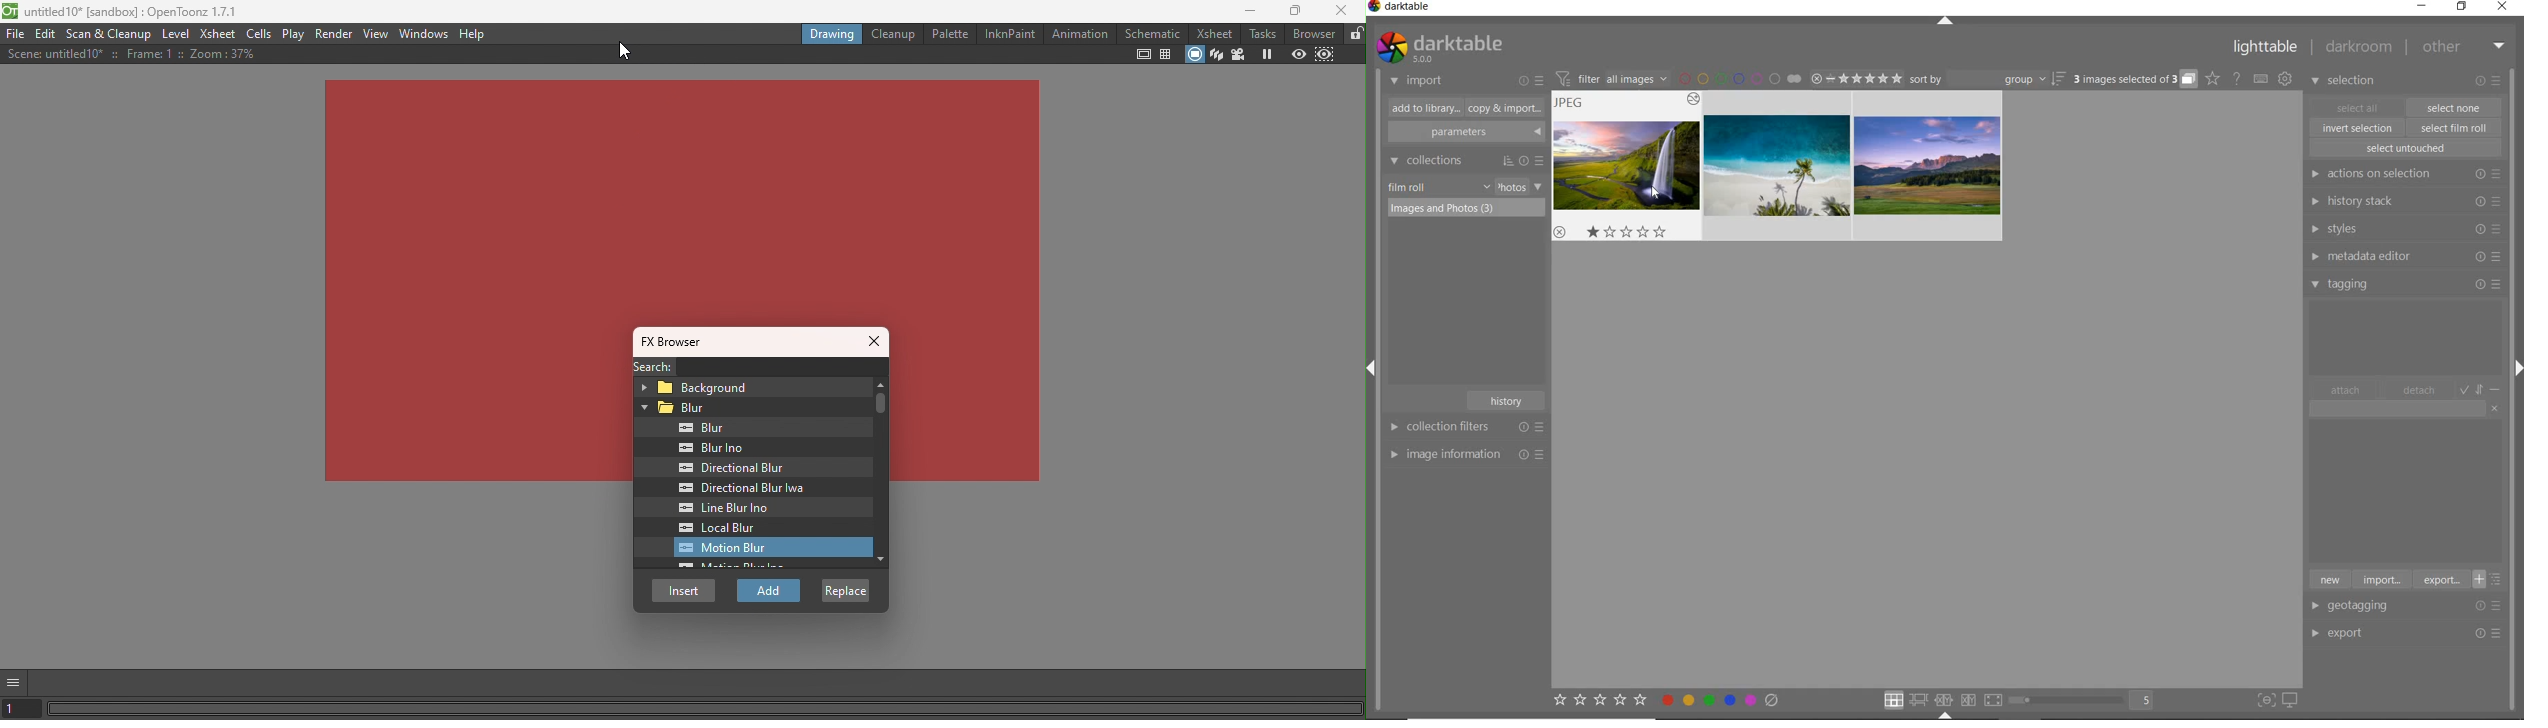 This screenshot has height=728, width=2548. What do you see at coordinates (1652, 195) in the screenshot?
I see `cursor` at bounding box center [1652, 195].